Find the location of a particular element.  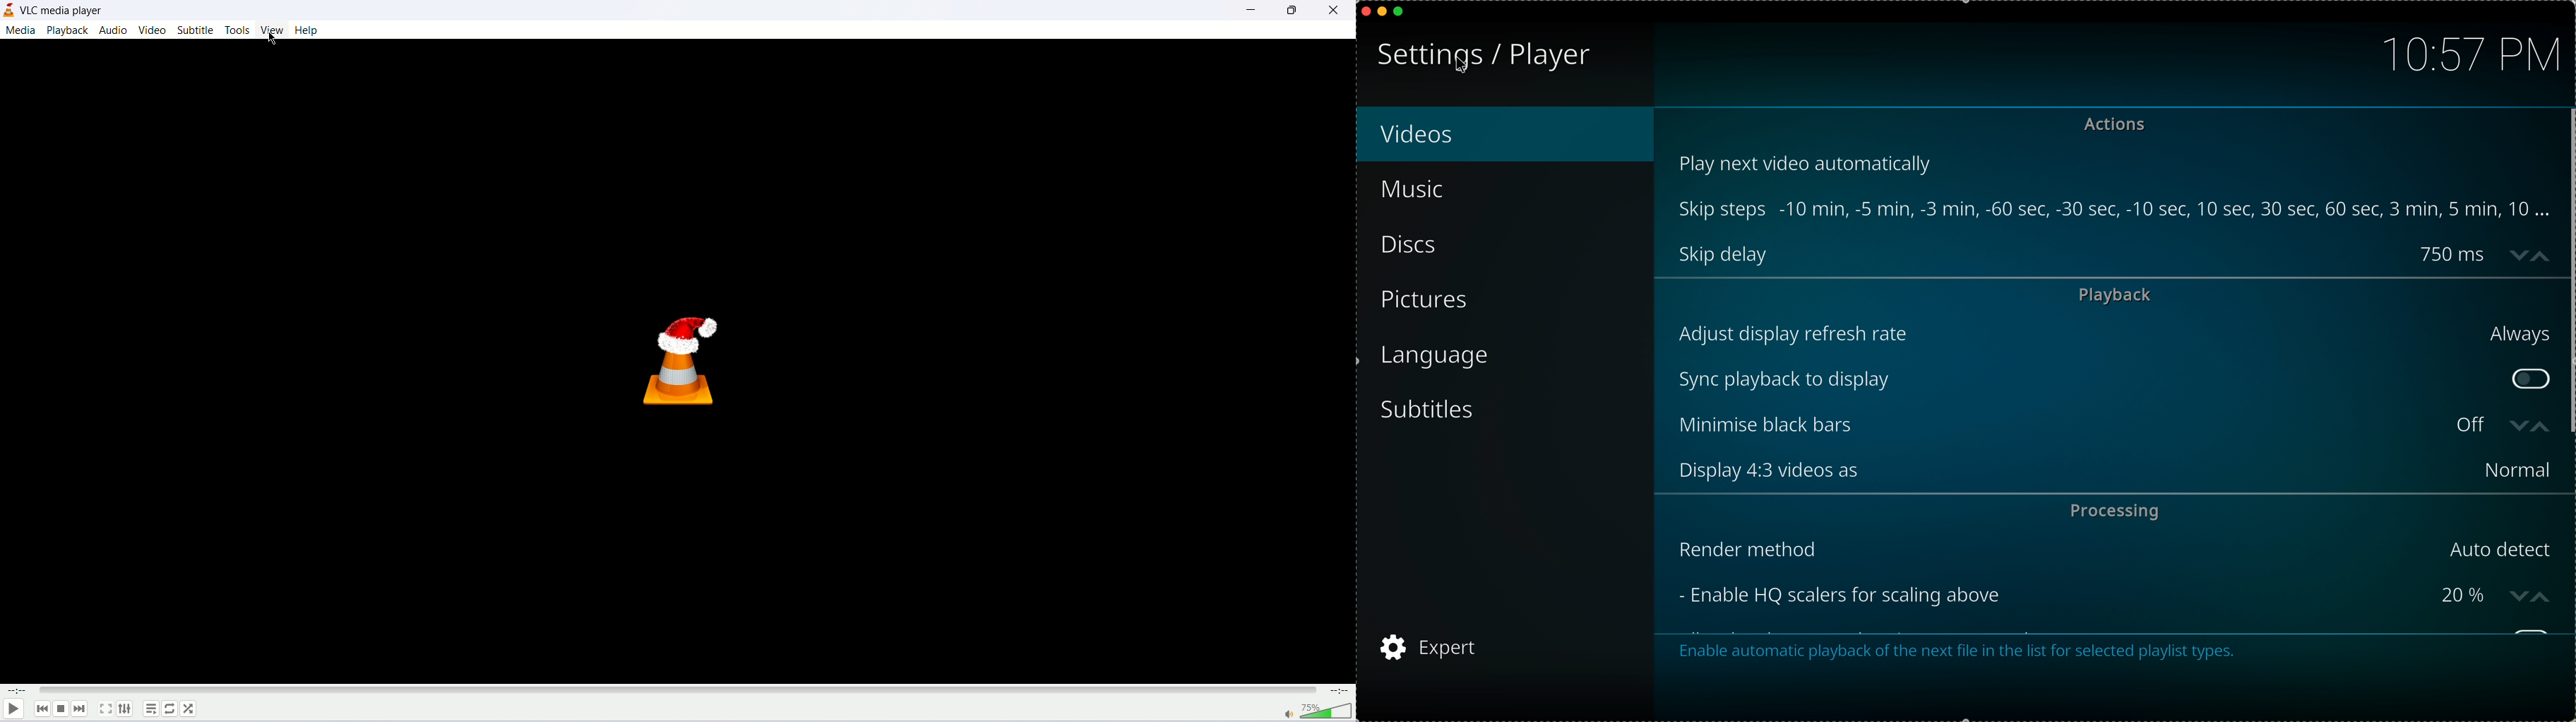

next is located at coordinates (79, 709).